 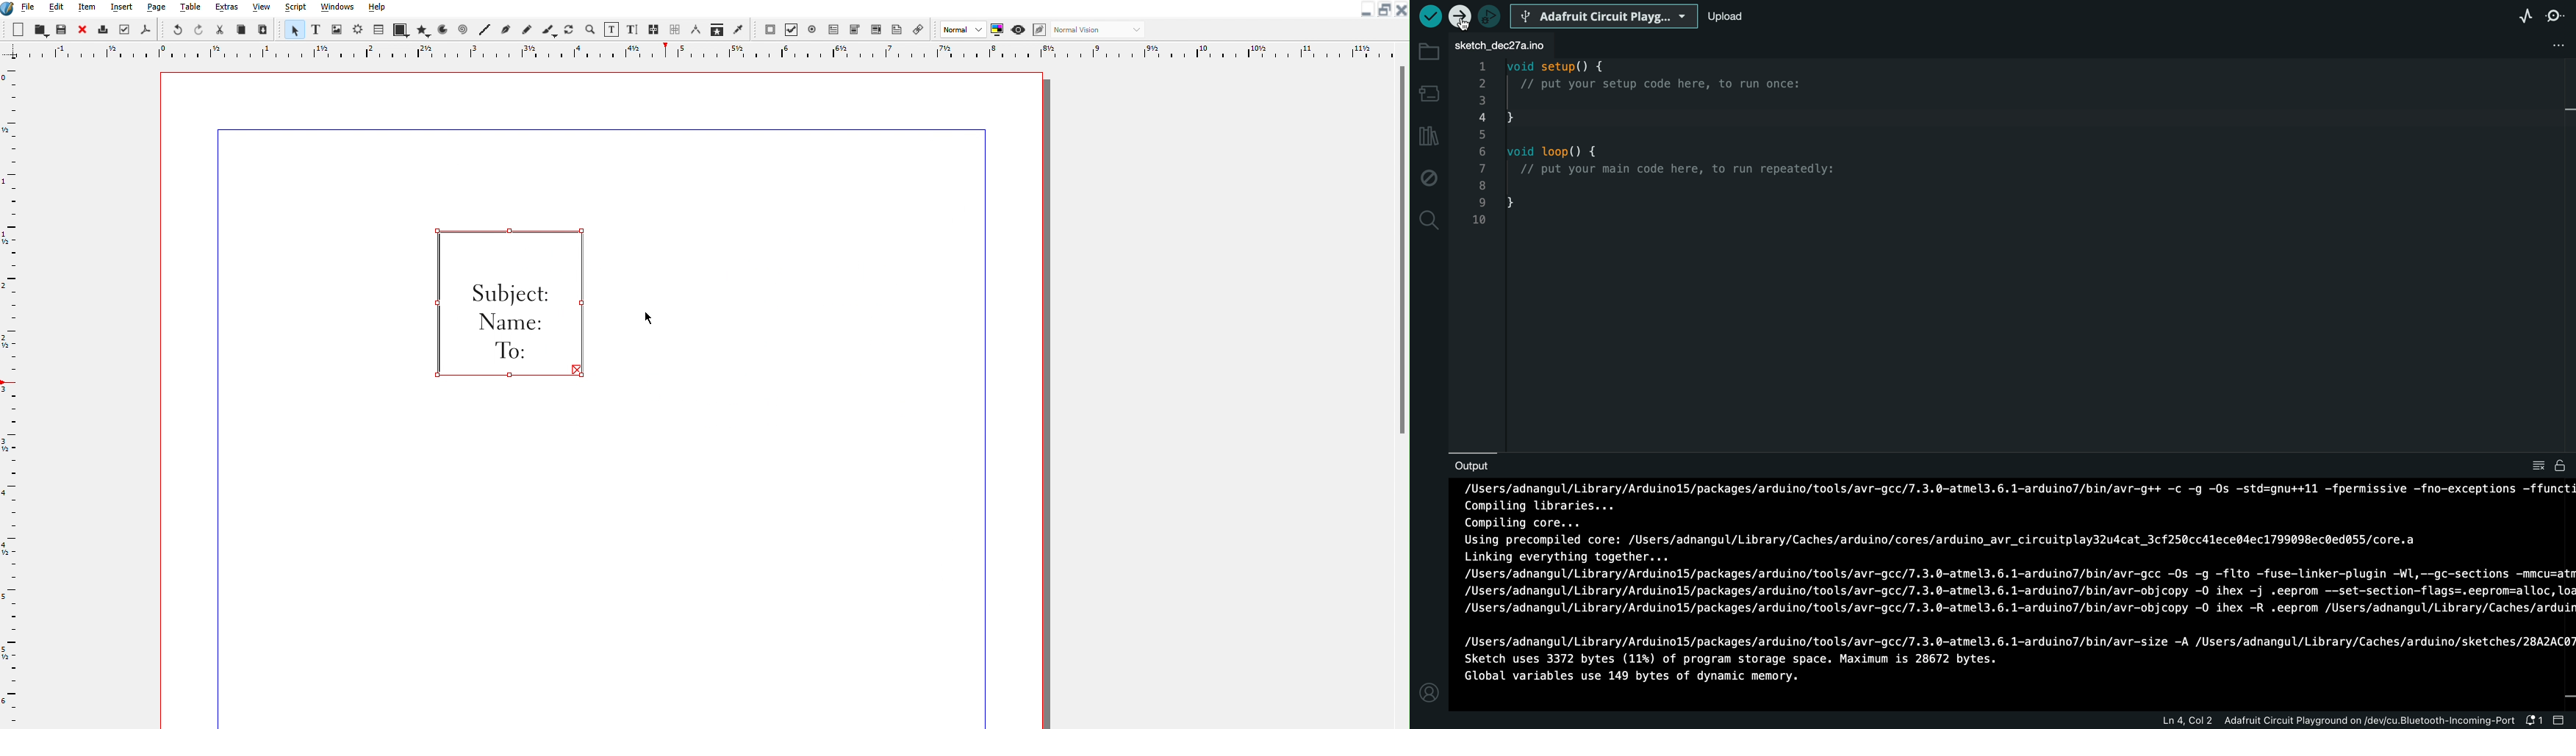 I want to click on Undo, so click(x=177, y=30).